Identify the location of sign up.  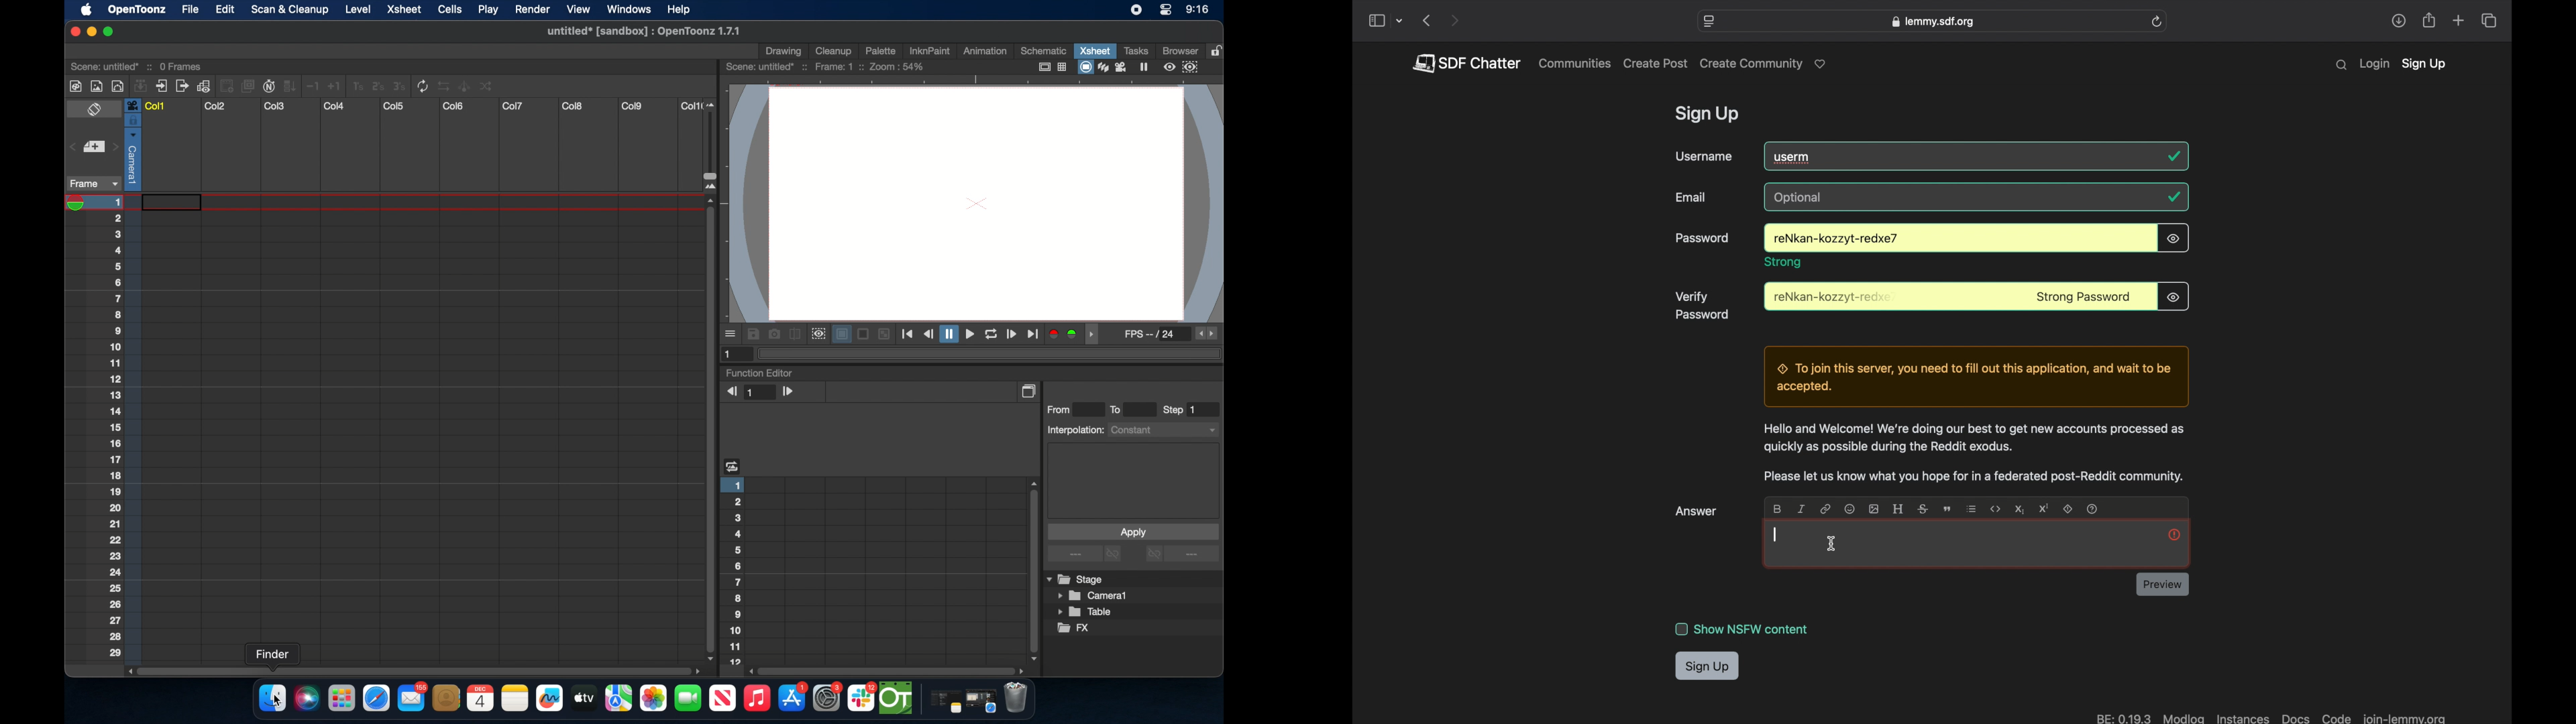
(1709, 115).